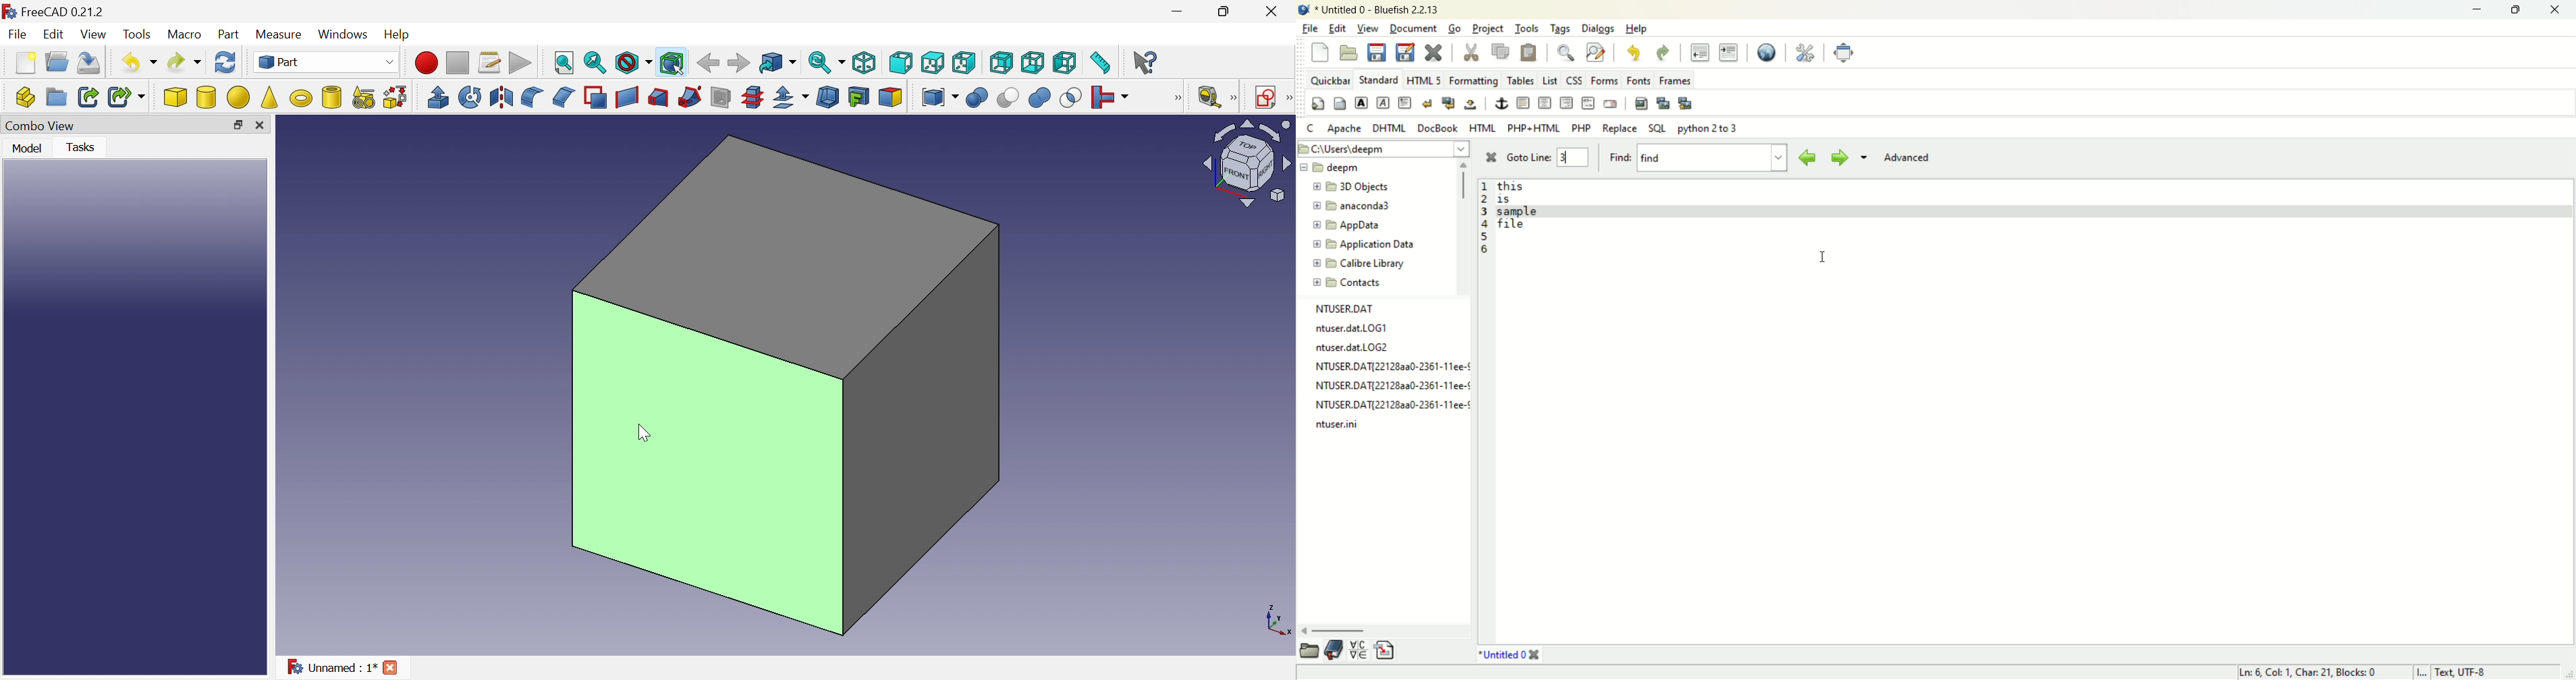  I want to click on File, so click(18, 36).